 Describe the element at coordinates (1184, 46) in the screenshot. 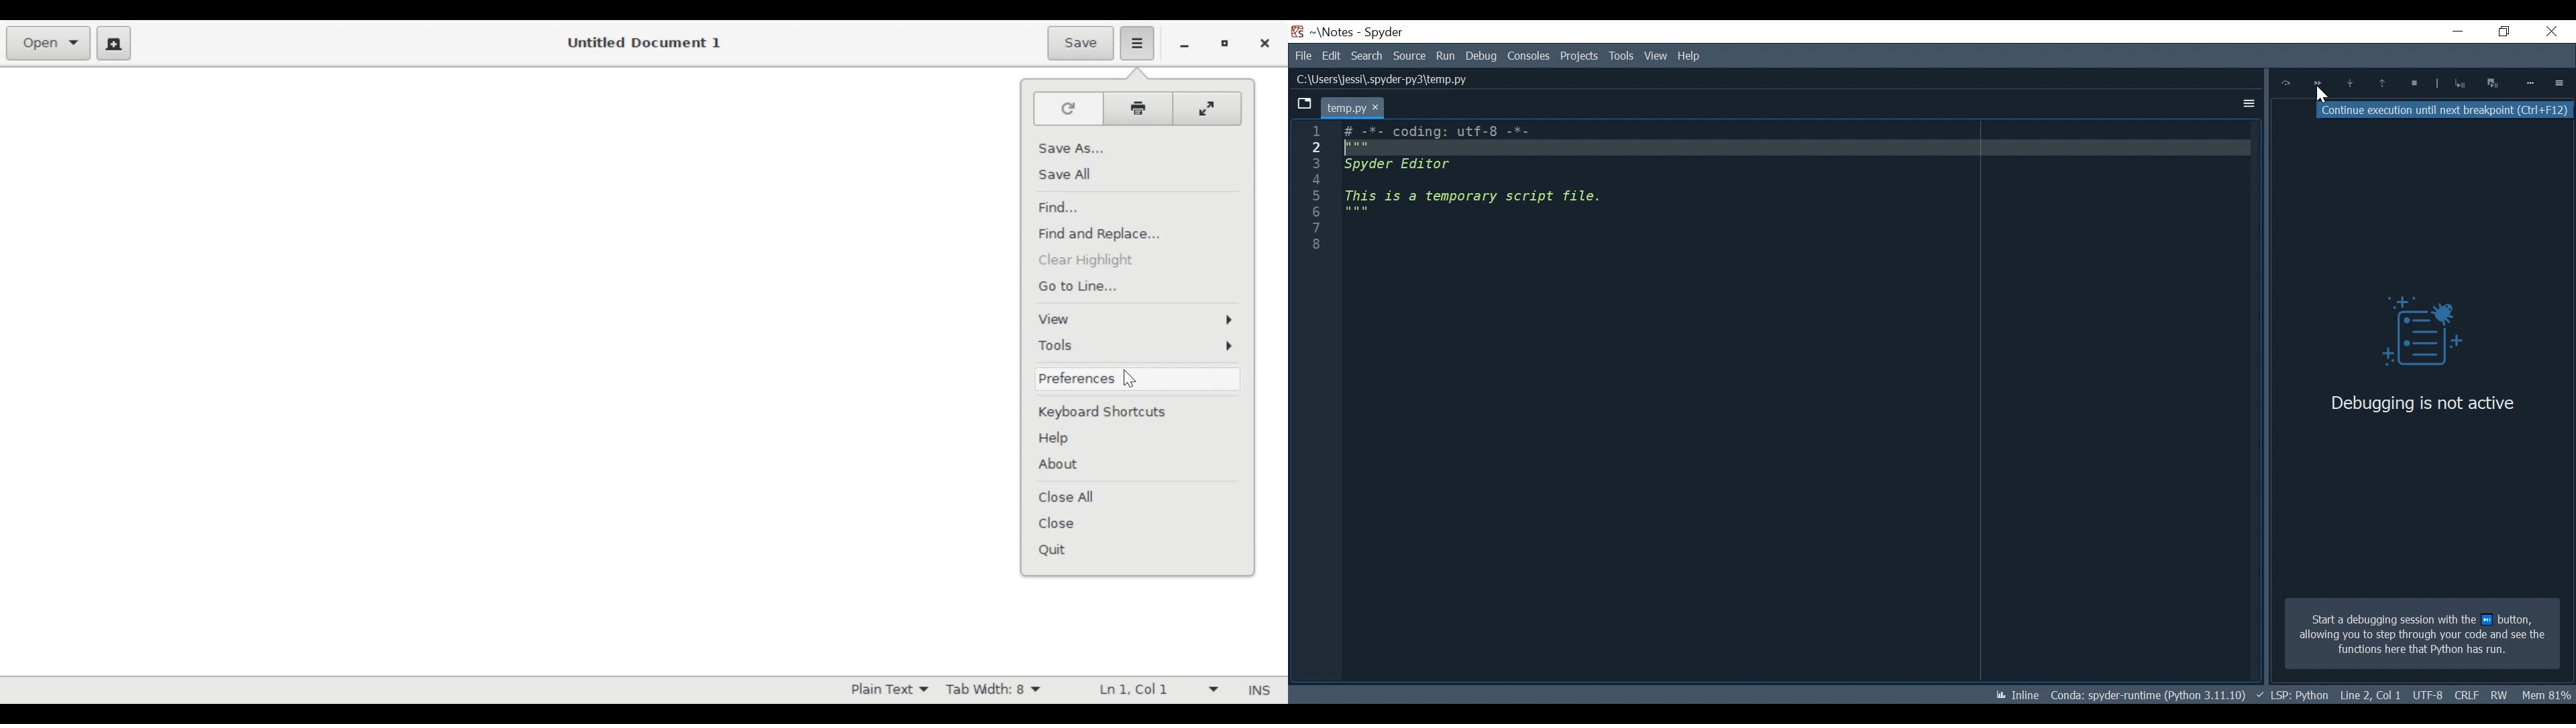

I see `minimize` at that location.